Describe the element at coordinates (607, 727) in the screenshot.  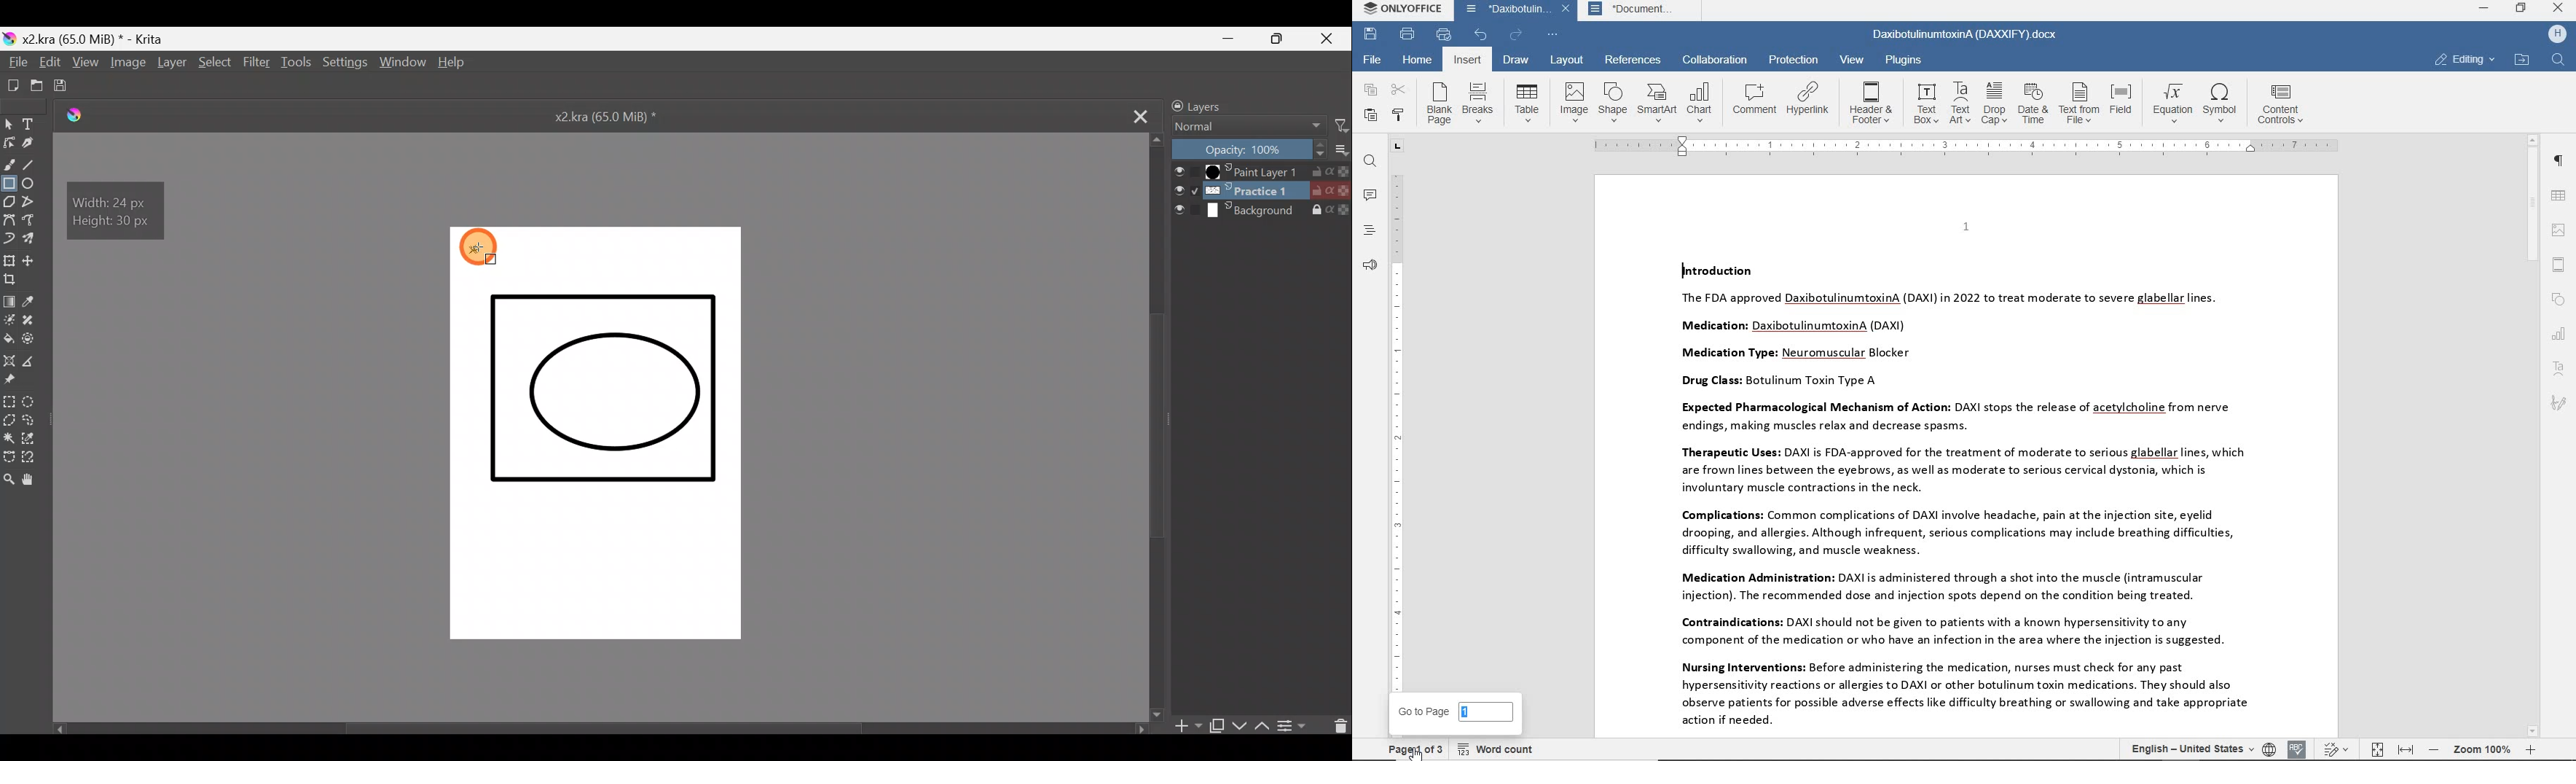
I see `Scroll bar` at that location.